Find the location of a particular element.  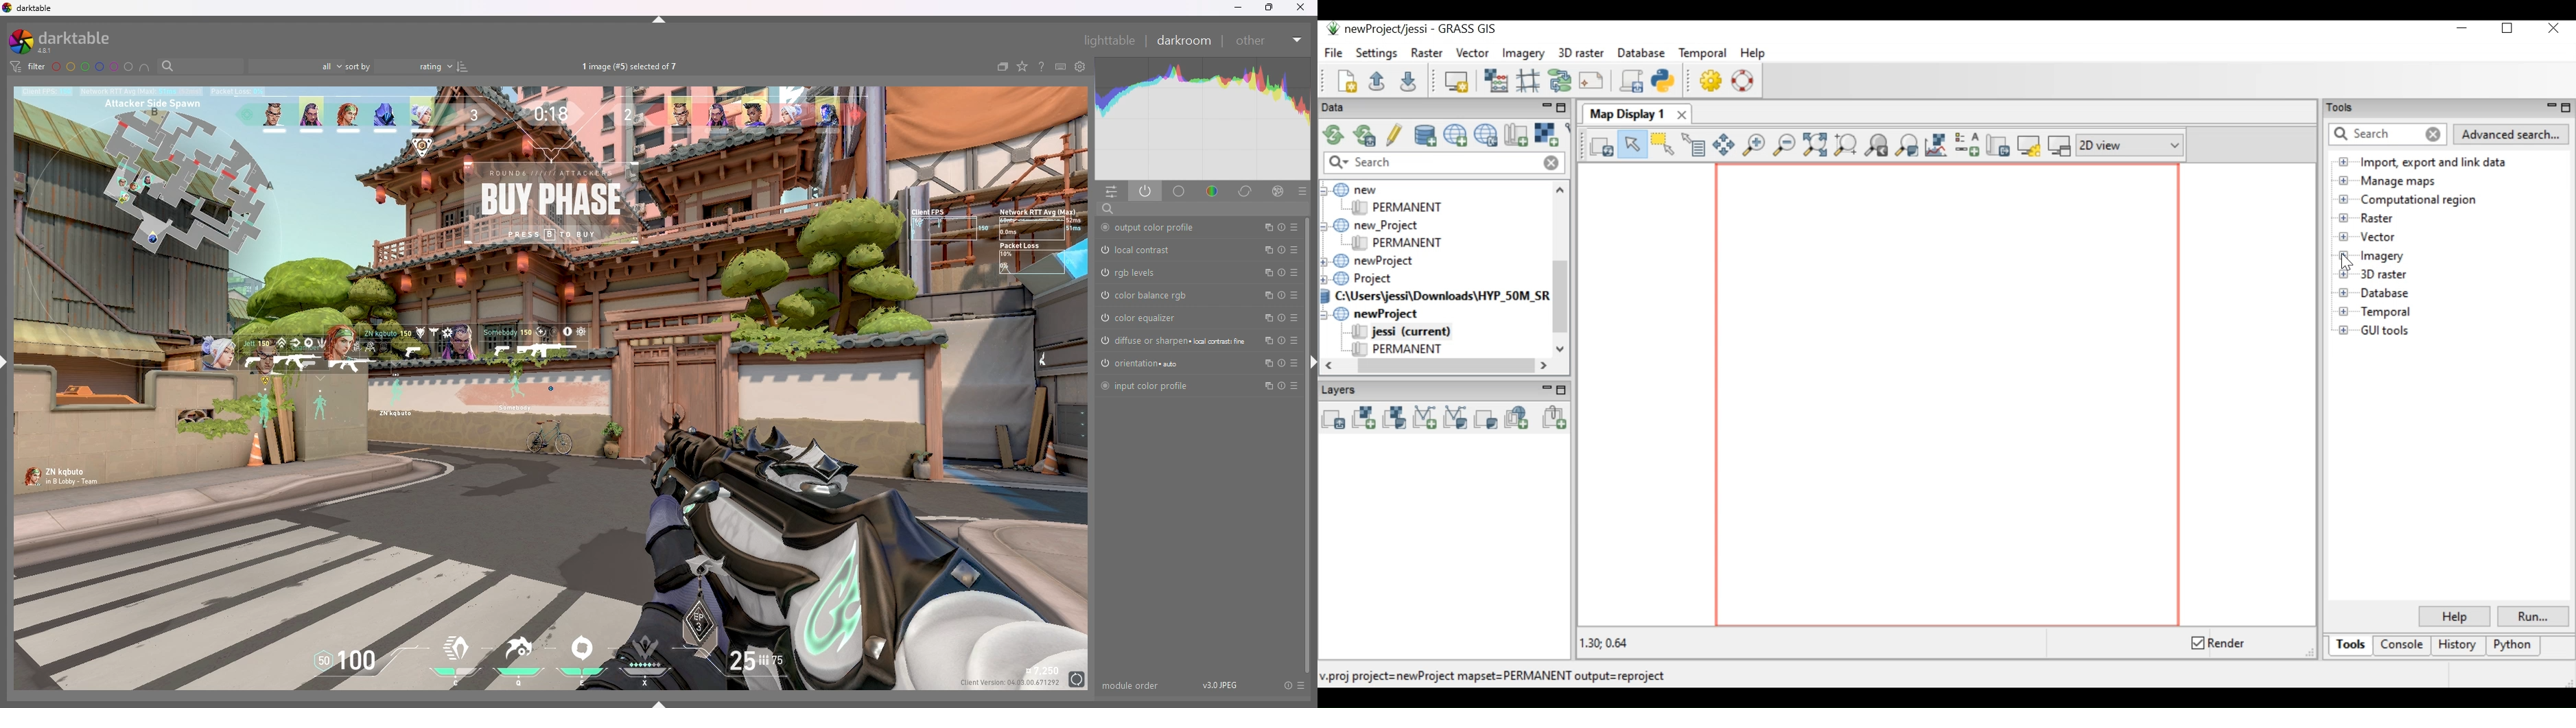

include color labels is located at coordinates (144, 67).